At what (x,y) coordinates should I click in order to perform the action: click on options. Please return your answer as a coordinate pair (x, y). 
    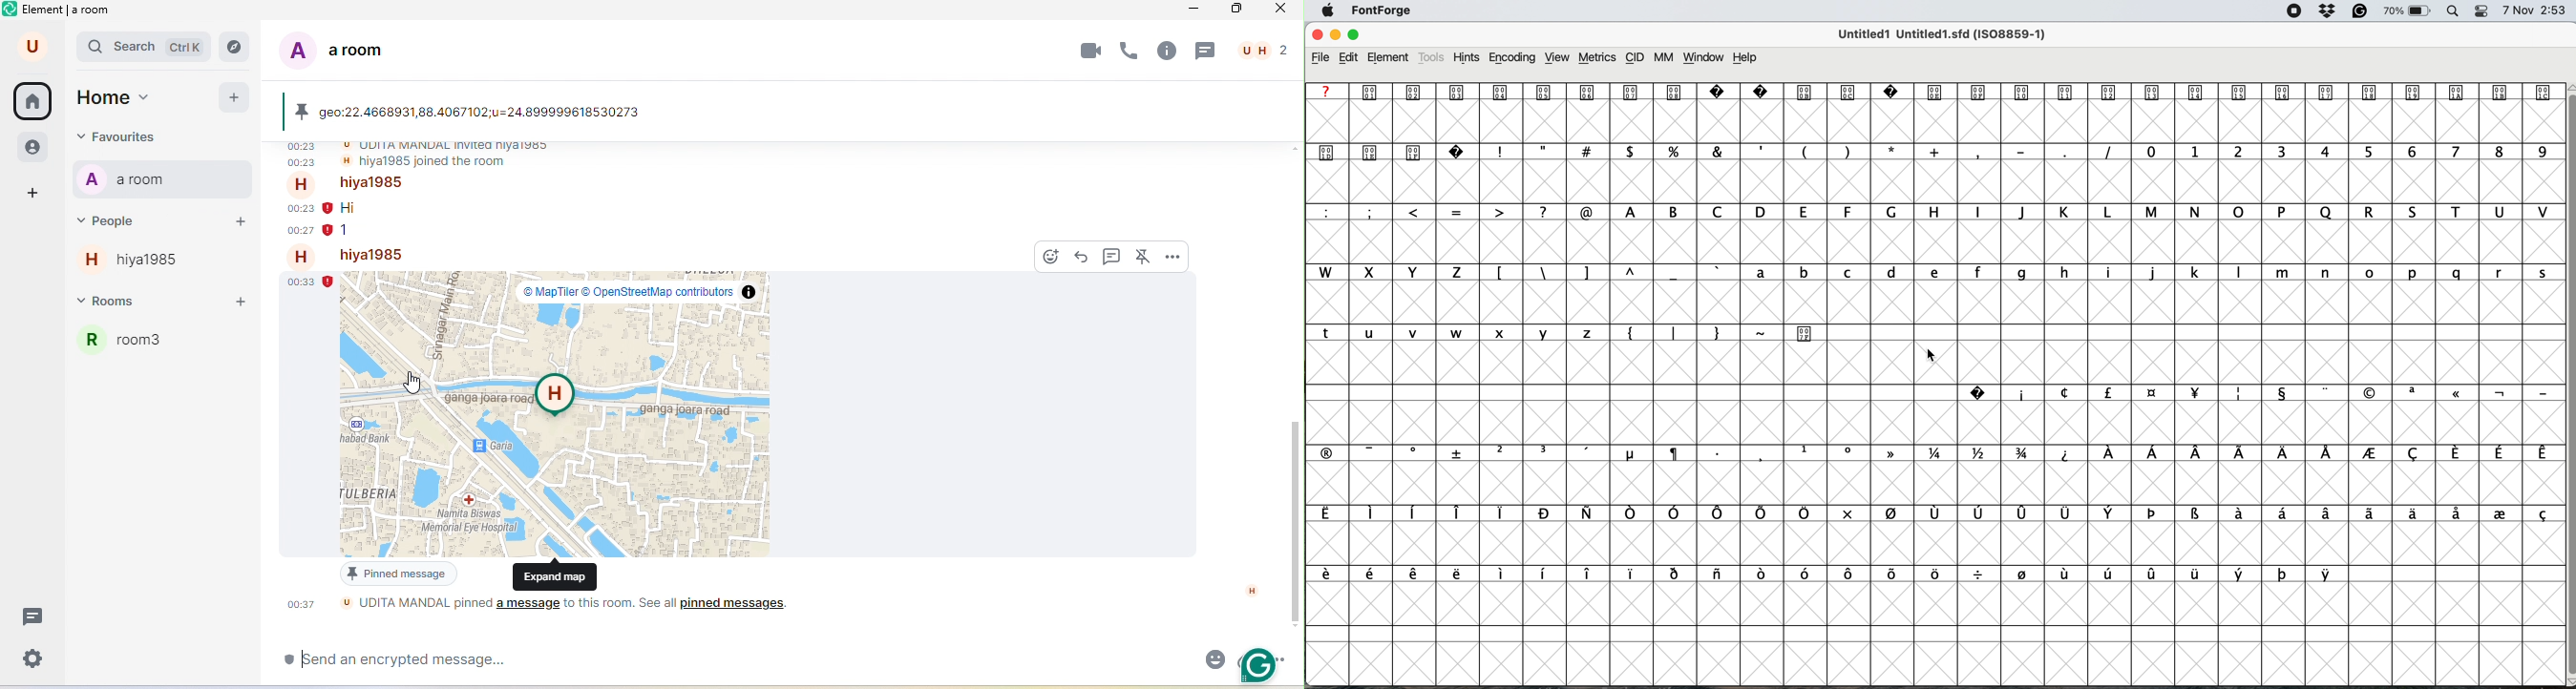
    Looking at the image, I should click on (1172, 255).